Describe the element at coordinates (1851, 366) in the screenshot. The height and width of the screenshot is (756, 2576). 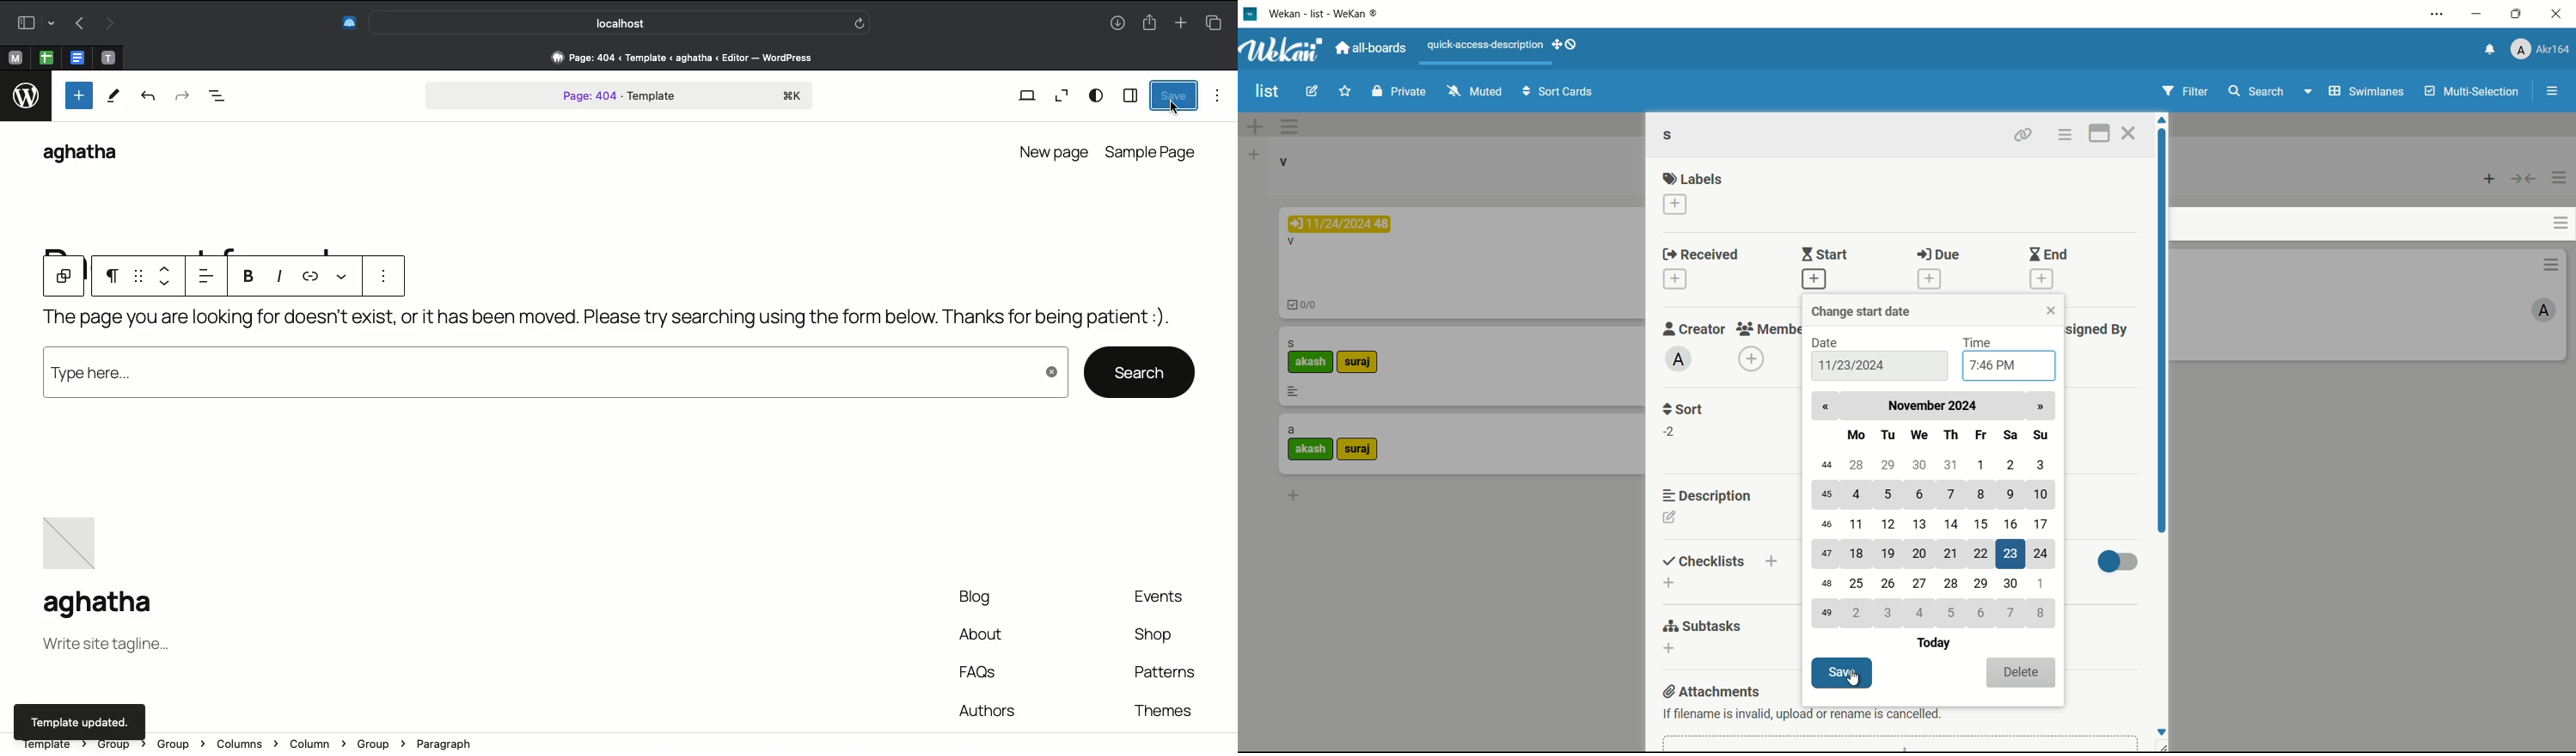
I see `start date` at that location.